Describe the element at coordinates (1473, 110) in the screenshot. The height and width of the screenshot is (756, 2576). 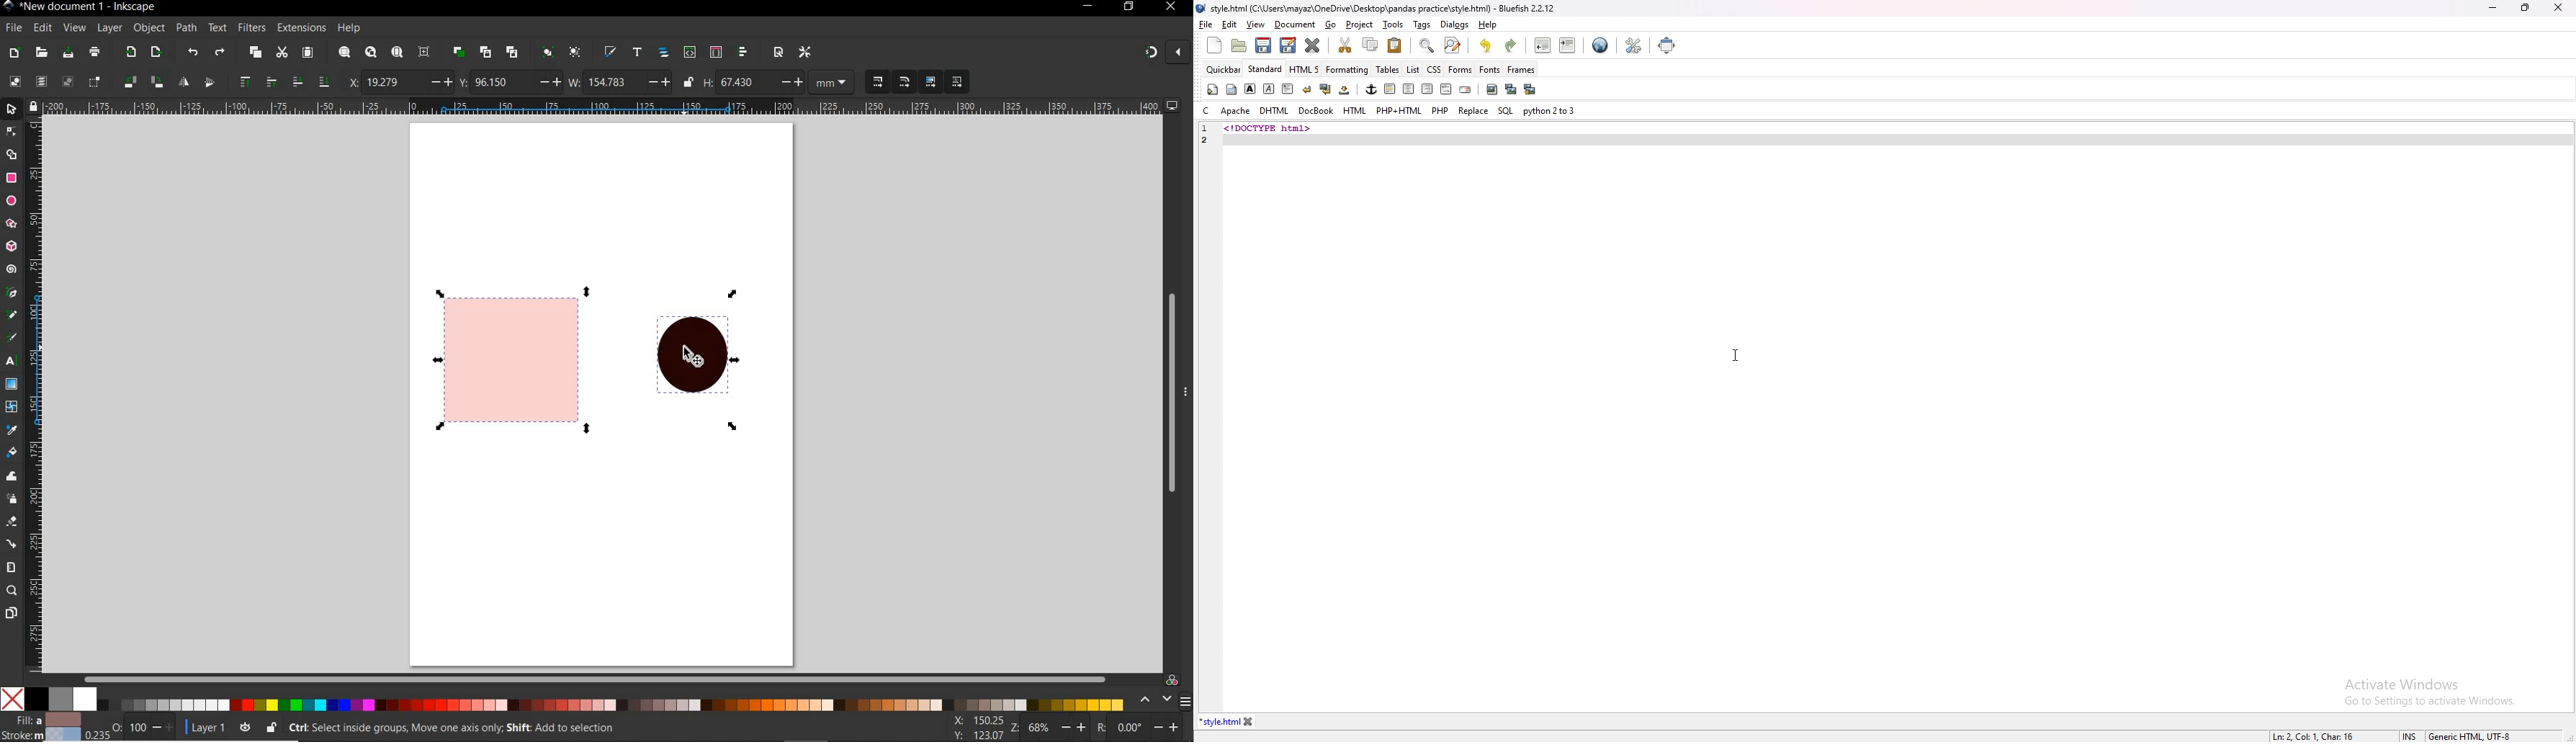
I see `replace` at that location.